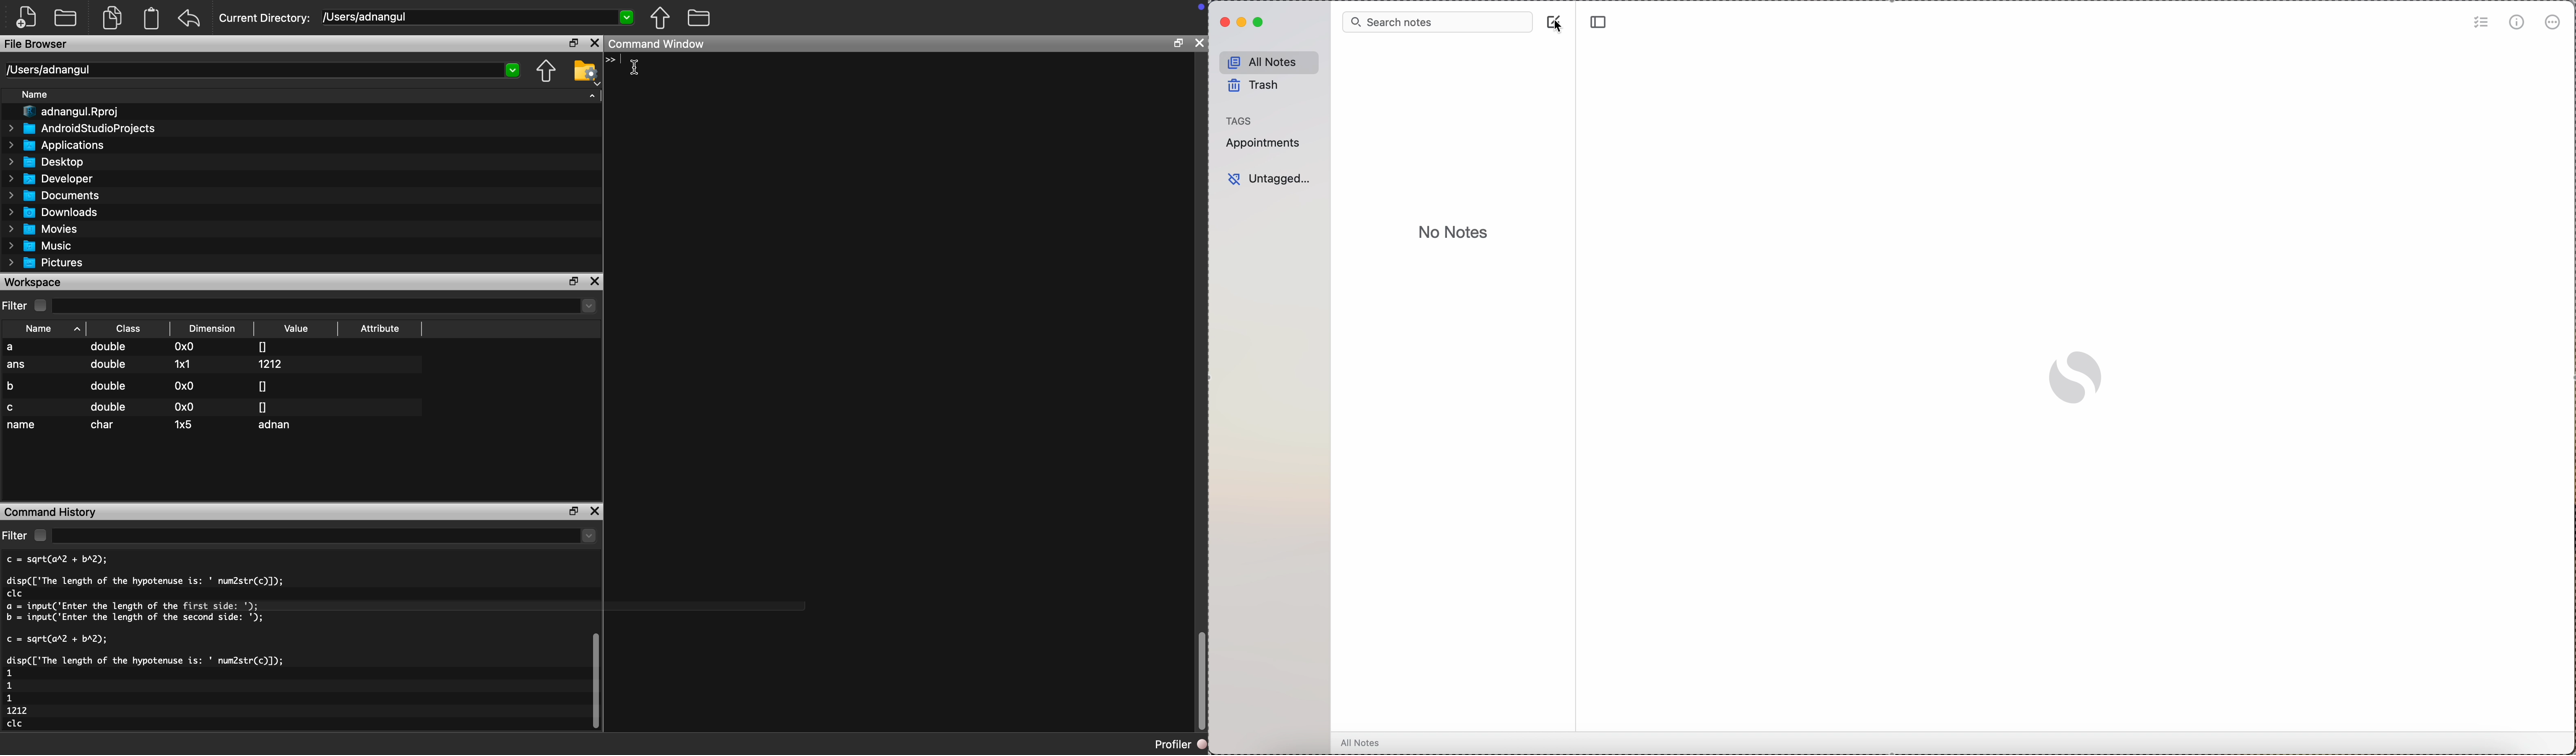  What do you see at coordinates (1223, 22) in the screenshot?
I see `close Simplenote` at bounding box center [1223, 22].